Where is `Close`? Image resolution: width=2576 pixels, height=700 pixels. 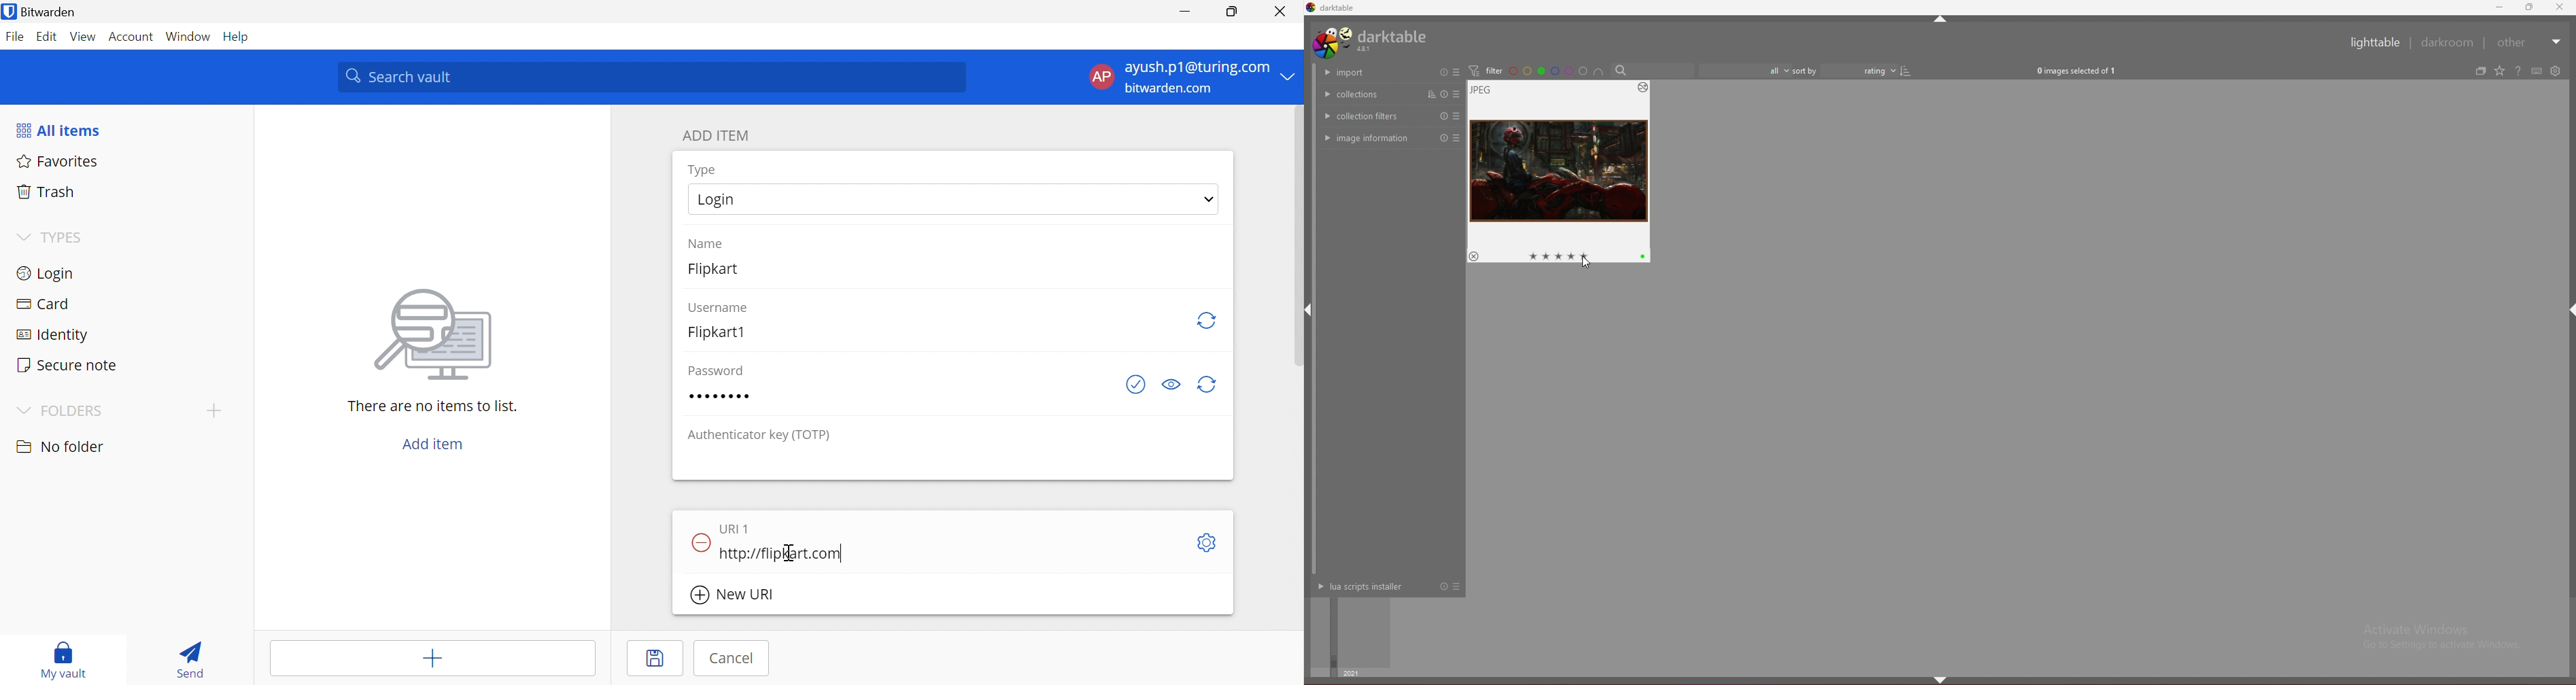
Close is located at coordinates (1281, 12).